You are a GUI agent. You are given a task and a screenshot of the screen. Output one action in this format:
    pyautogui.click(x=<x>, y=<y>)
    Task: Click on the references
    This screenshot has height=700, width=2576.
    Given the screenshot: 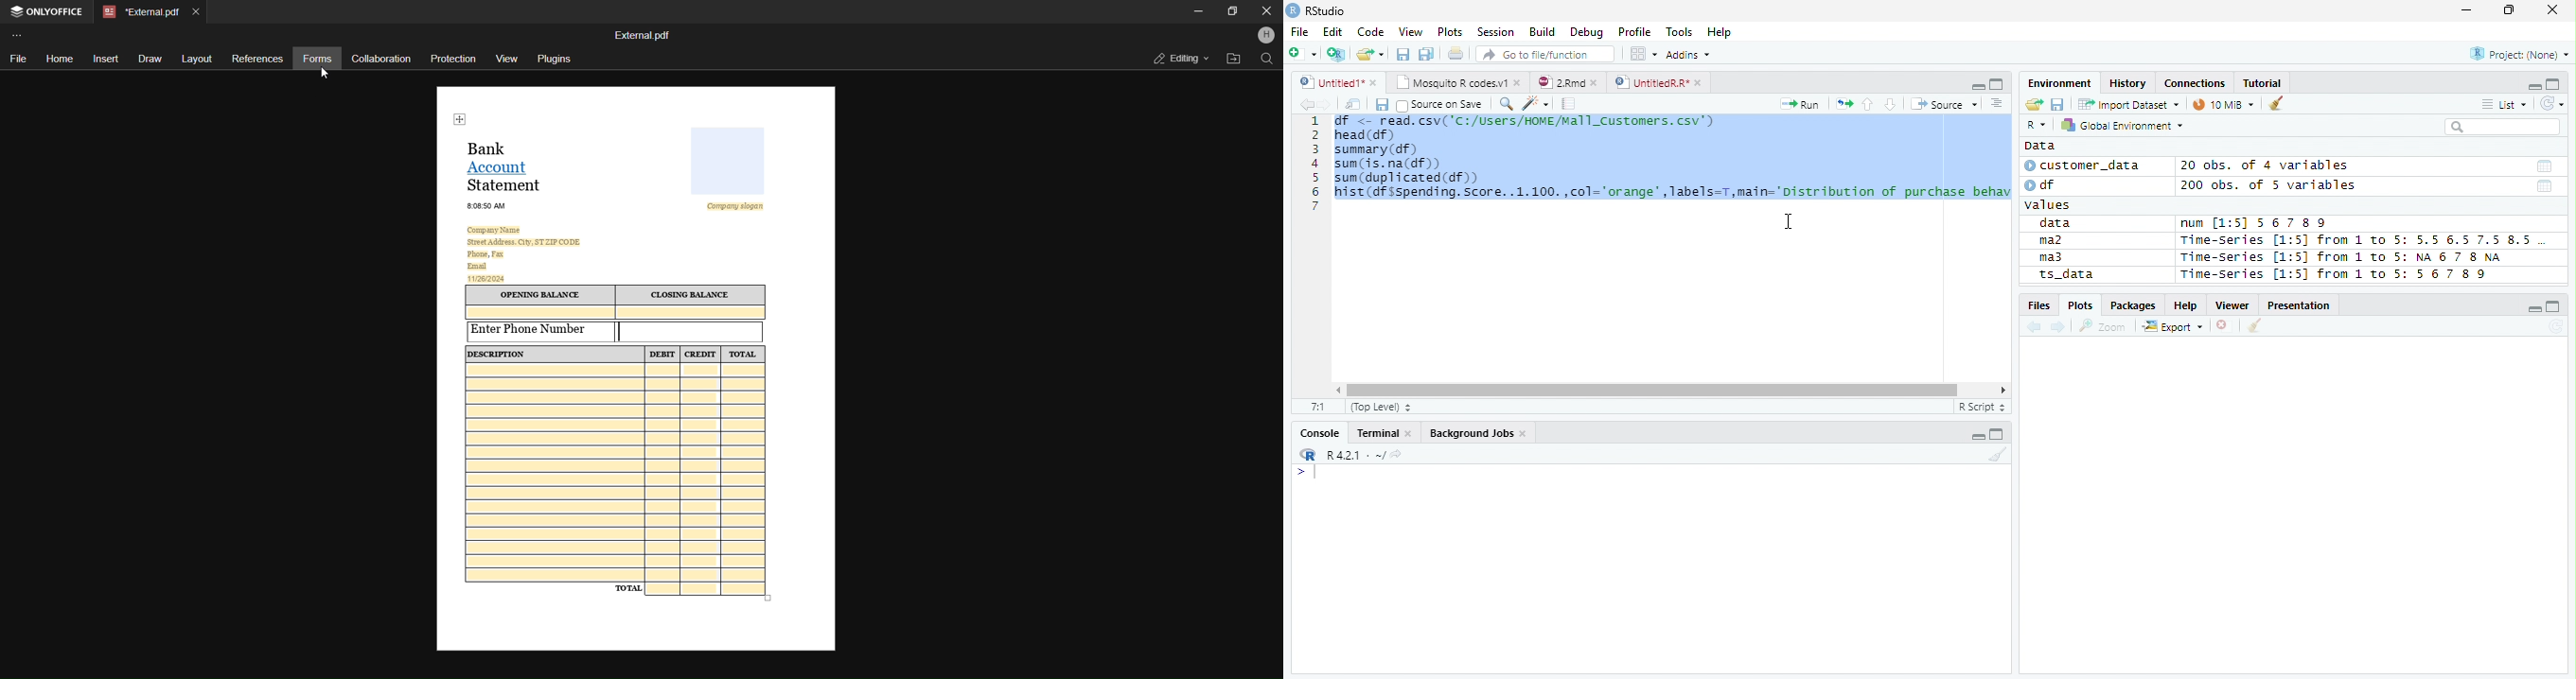 What is the action you would take?
    pyautogui.click(x=257, y=57)
    